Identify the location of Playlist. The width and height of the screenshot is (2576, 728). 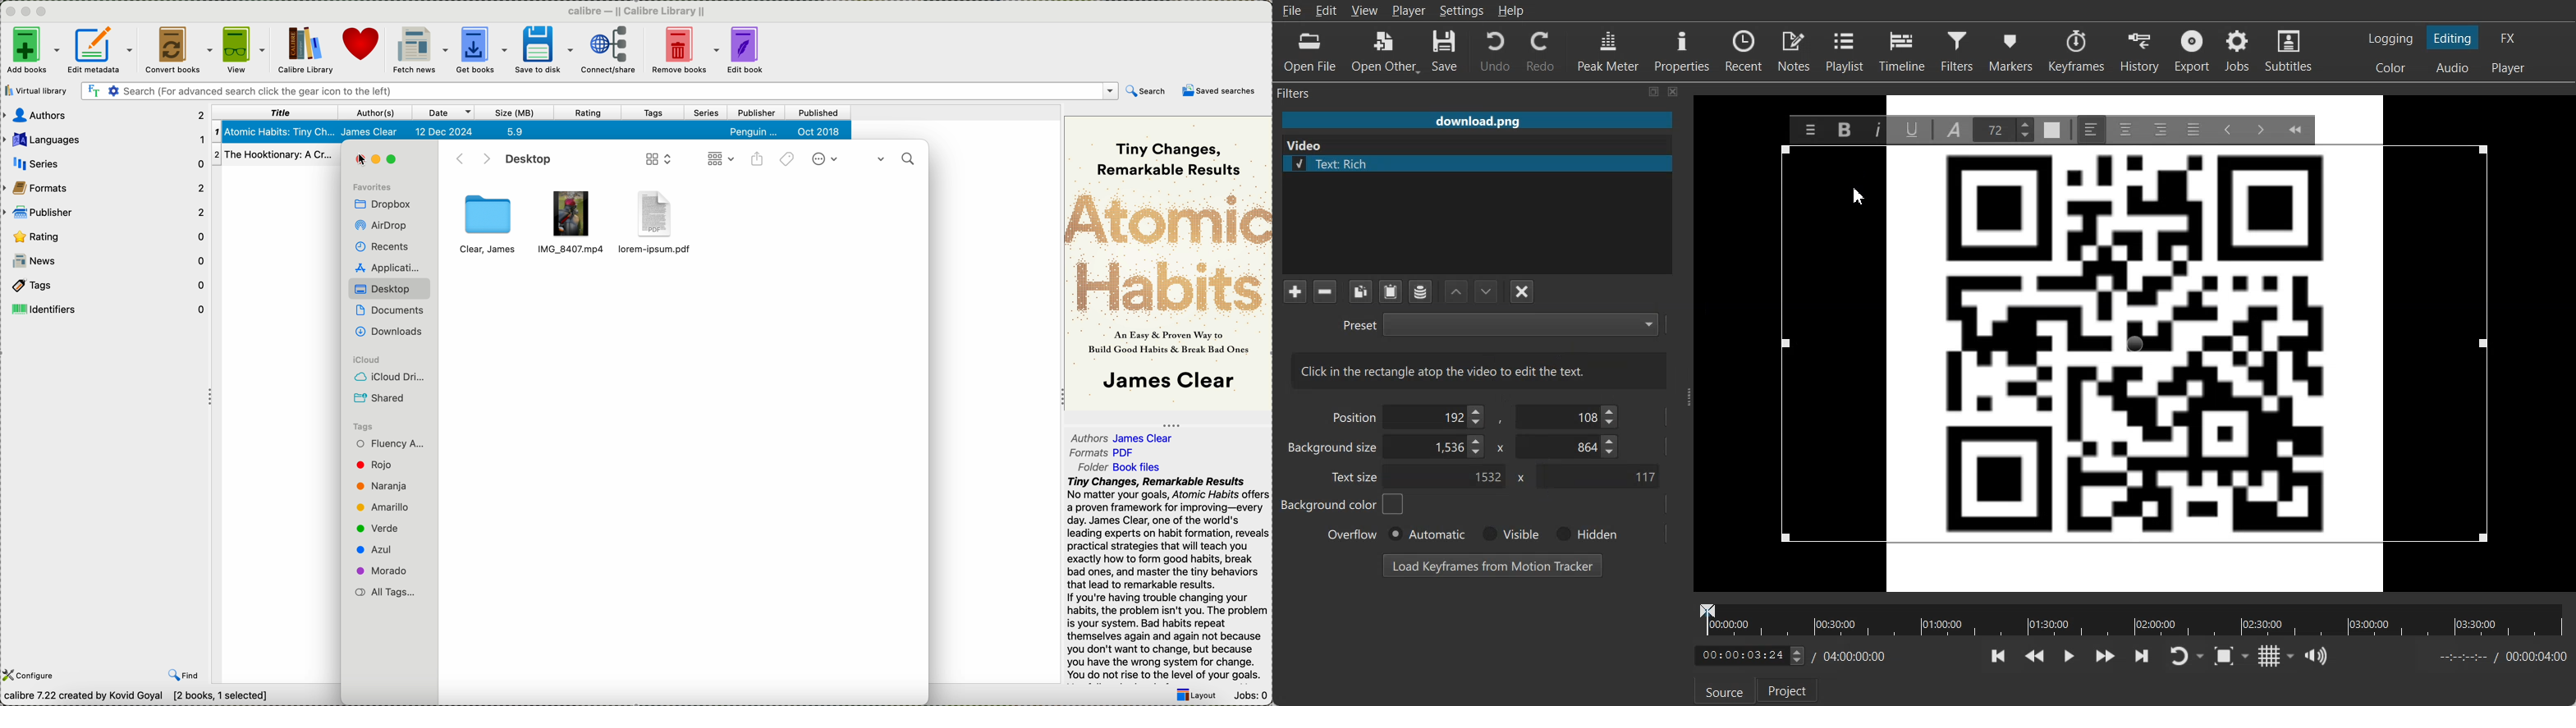
(1847, 50).